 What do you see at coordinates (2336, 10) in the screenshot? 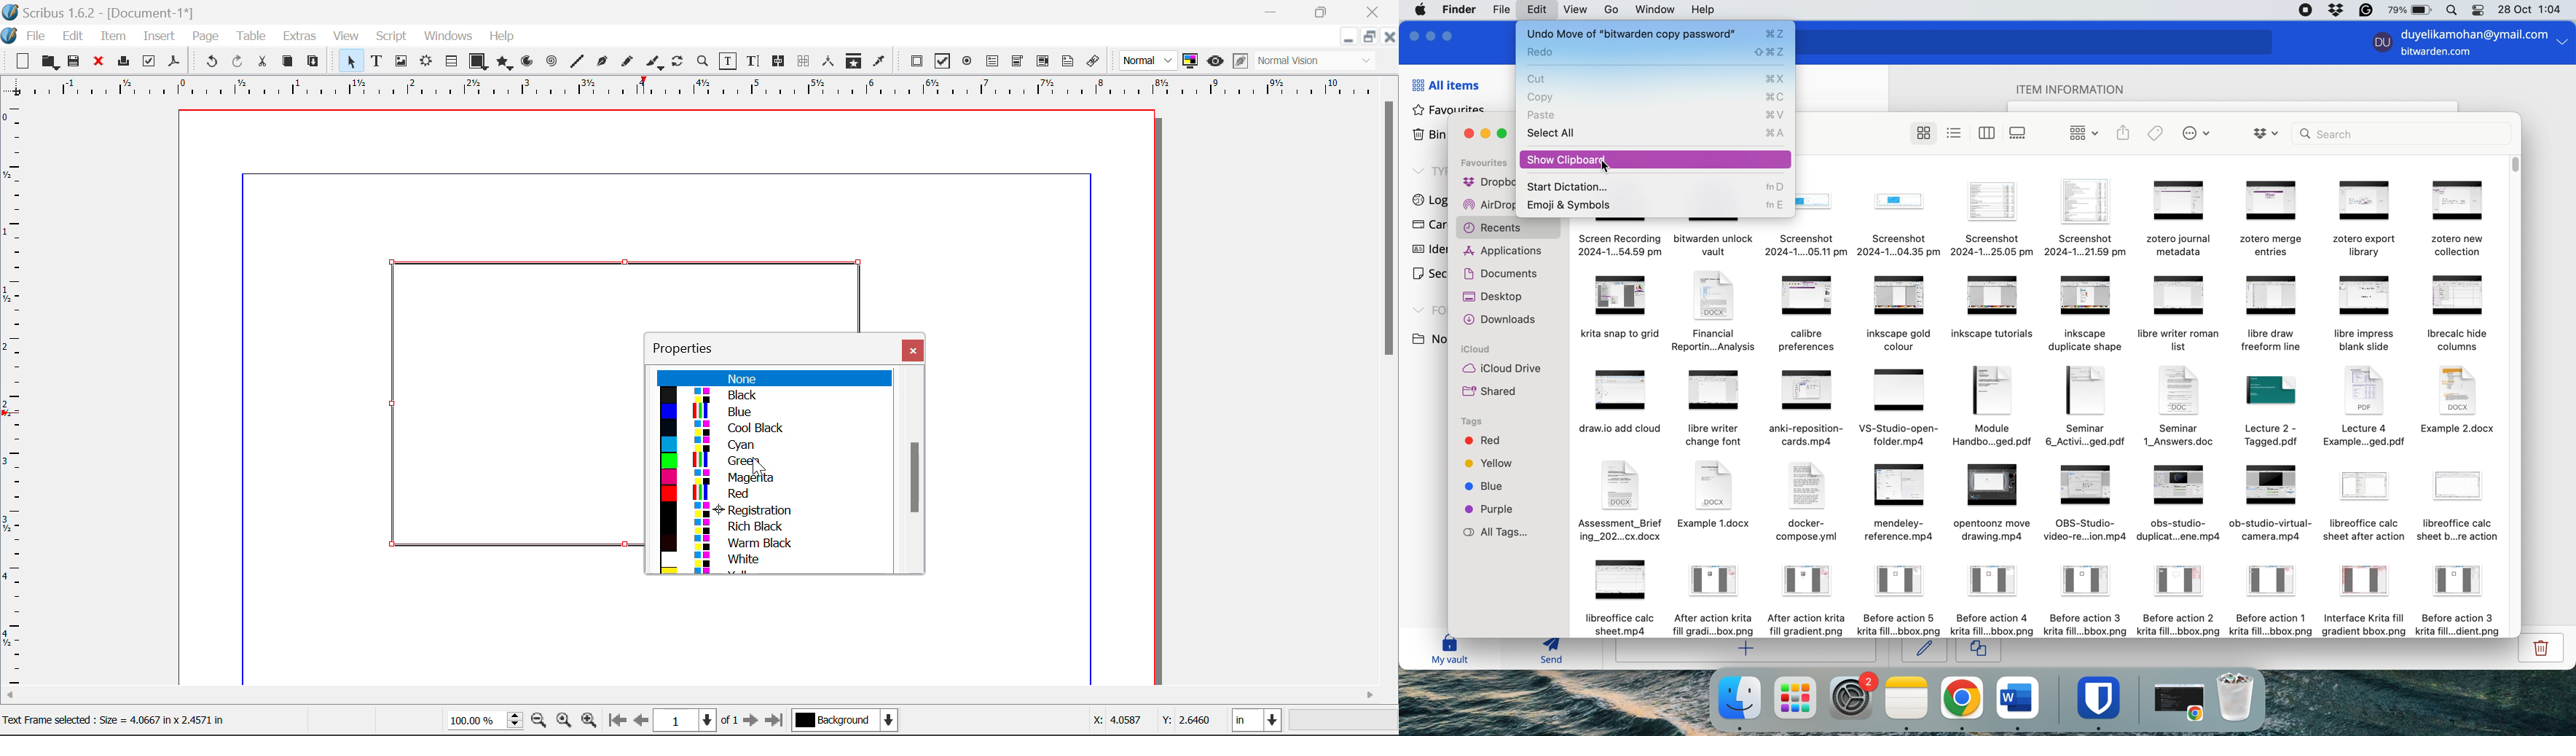
I see `dropbox` at bounding box center [2336, 10].